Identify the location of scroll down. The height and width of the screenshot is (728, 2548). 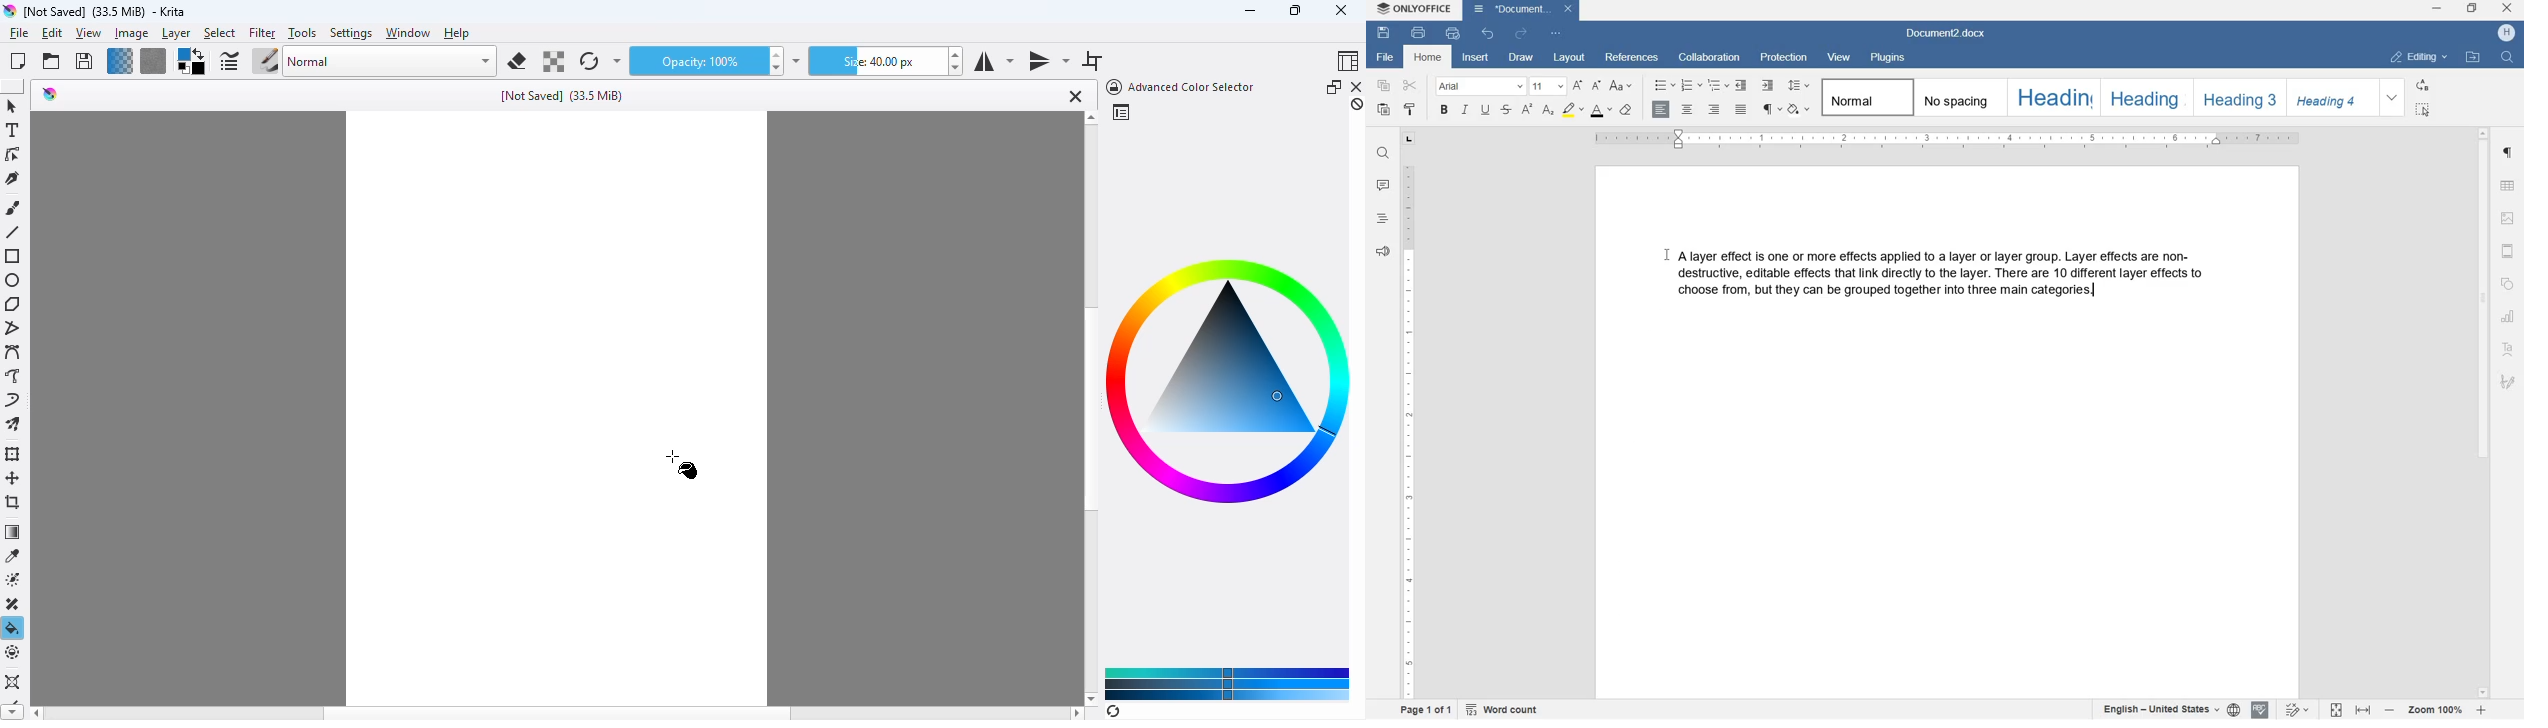
(1091, 698).